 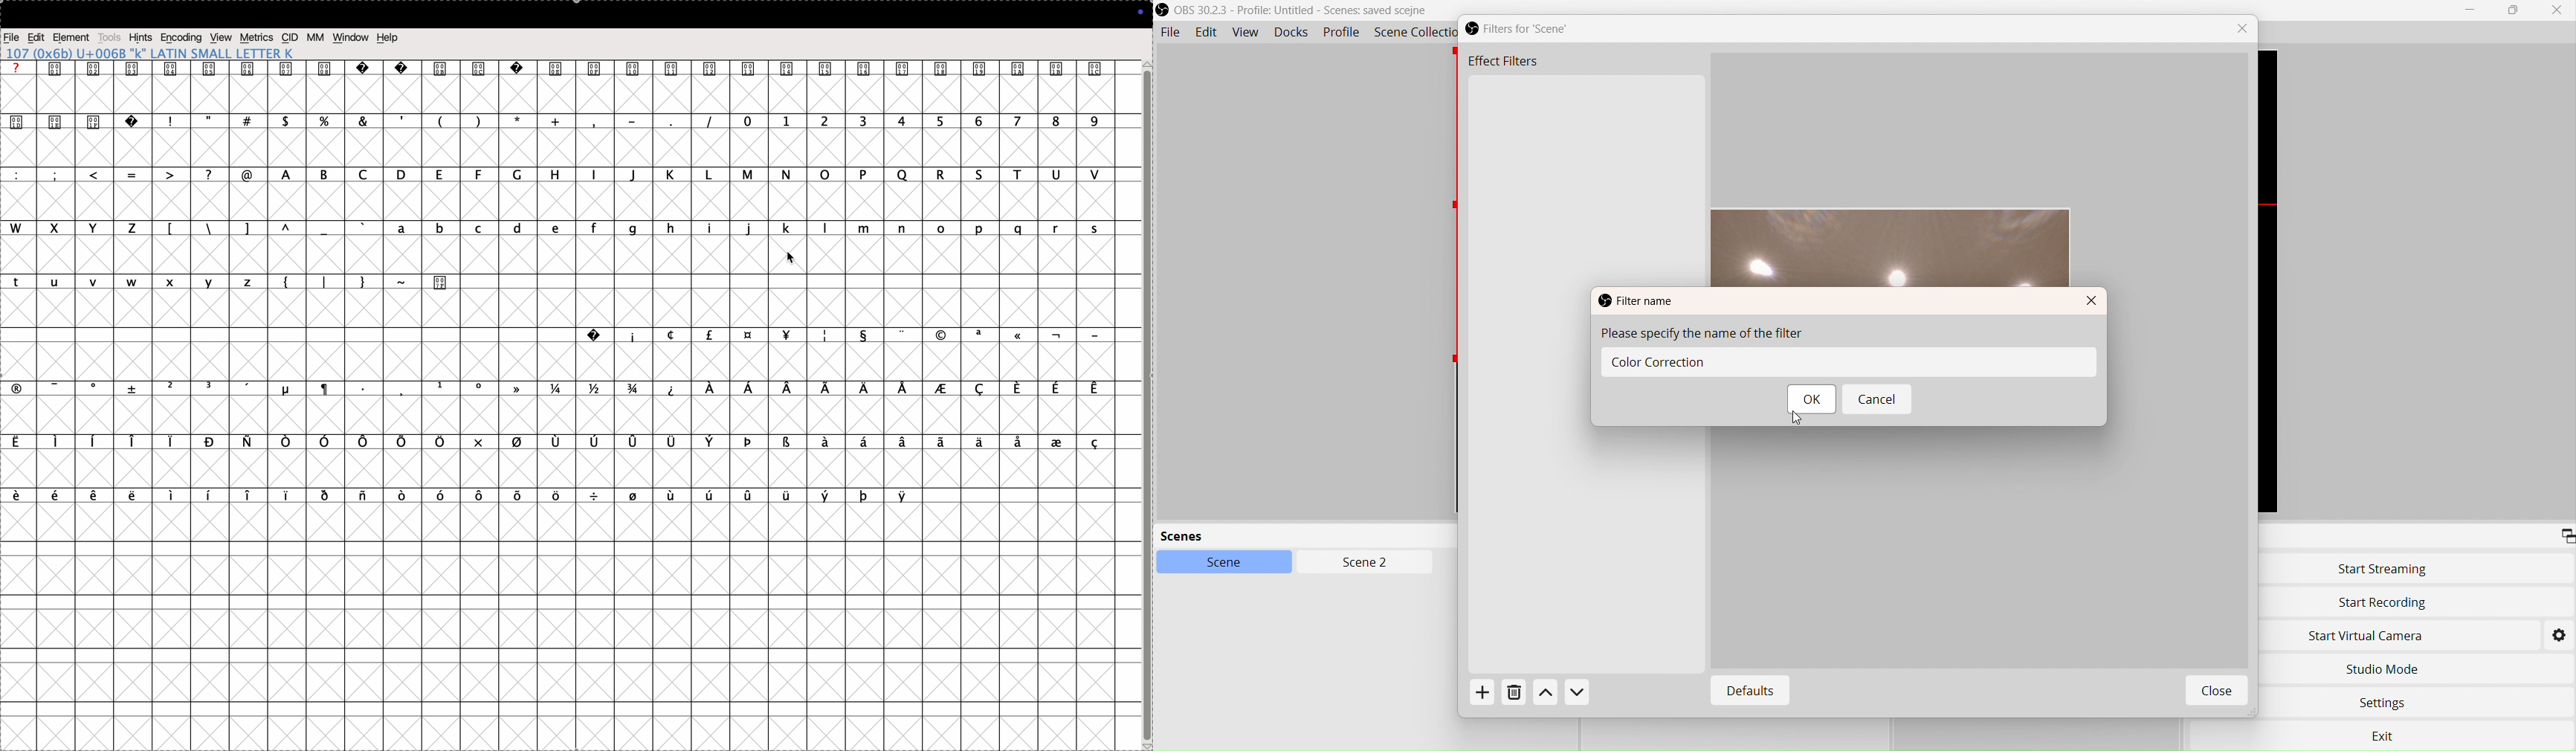 I want to click on *, so click(x=515, y=120).